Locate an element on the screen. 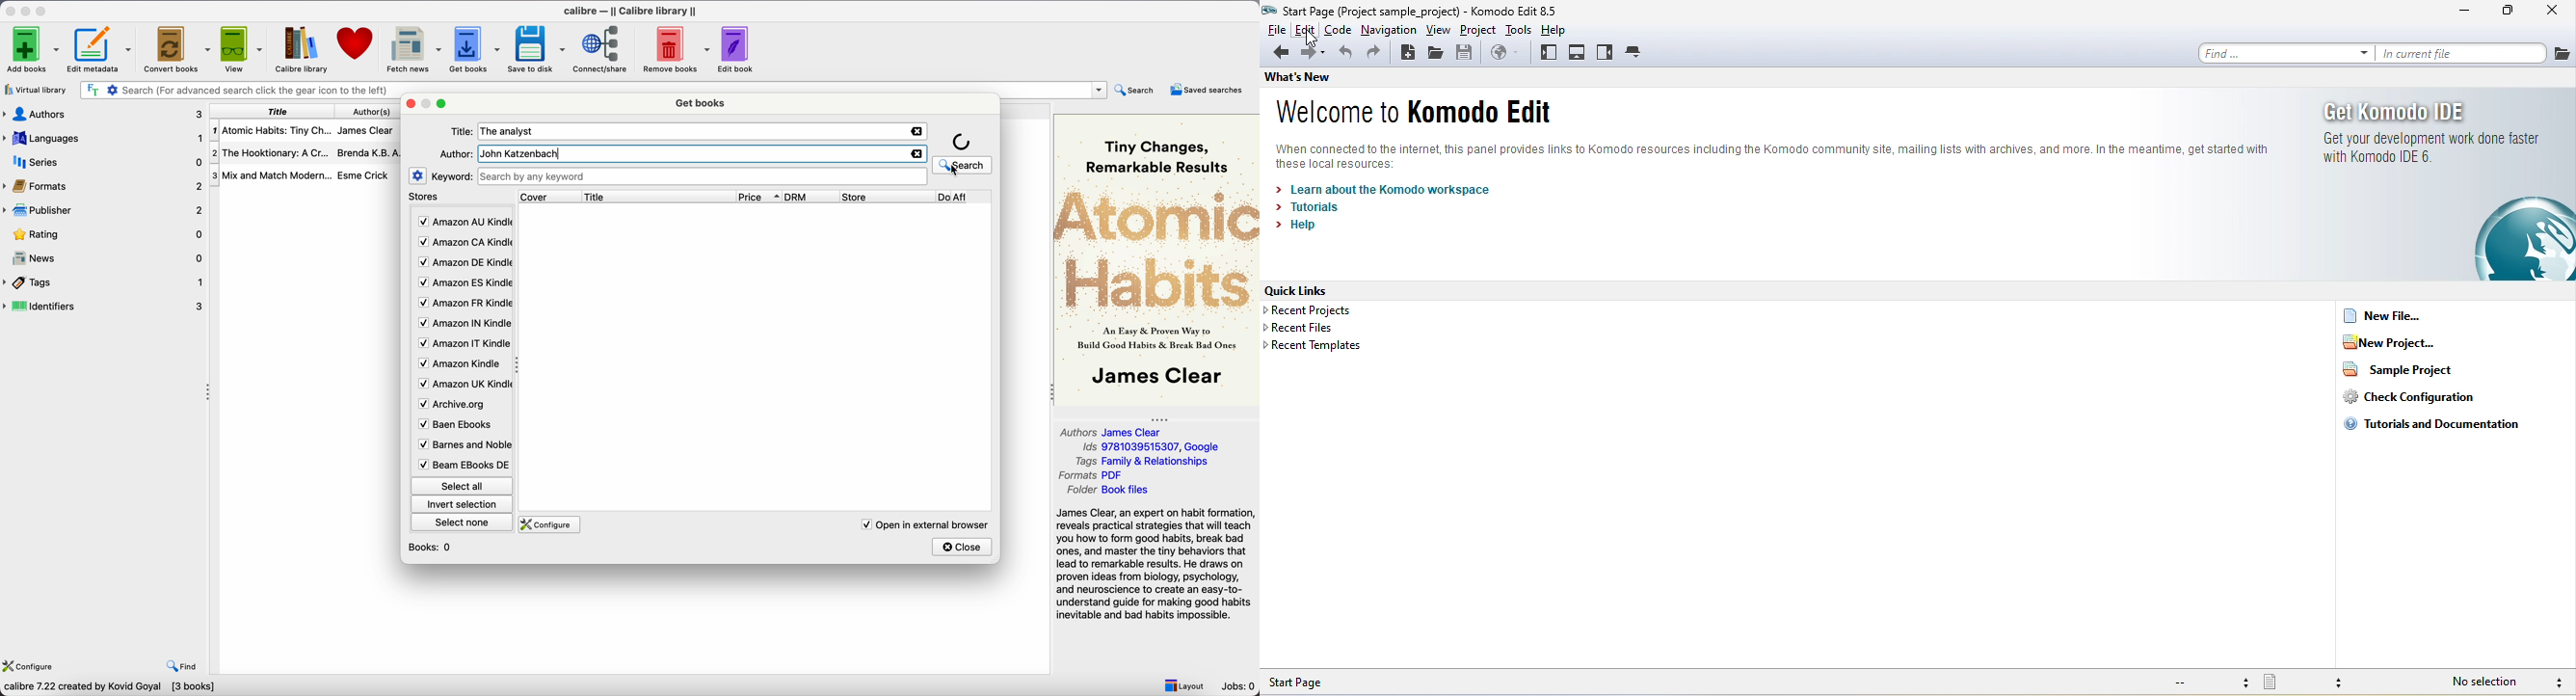 Image resolution: width=2576 pixels, height=700 pixels. donate is located at coordinates (354, 45).